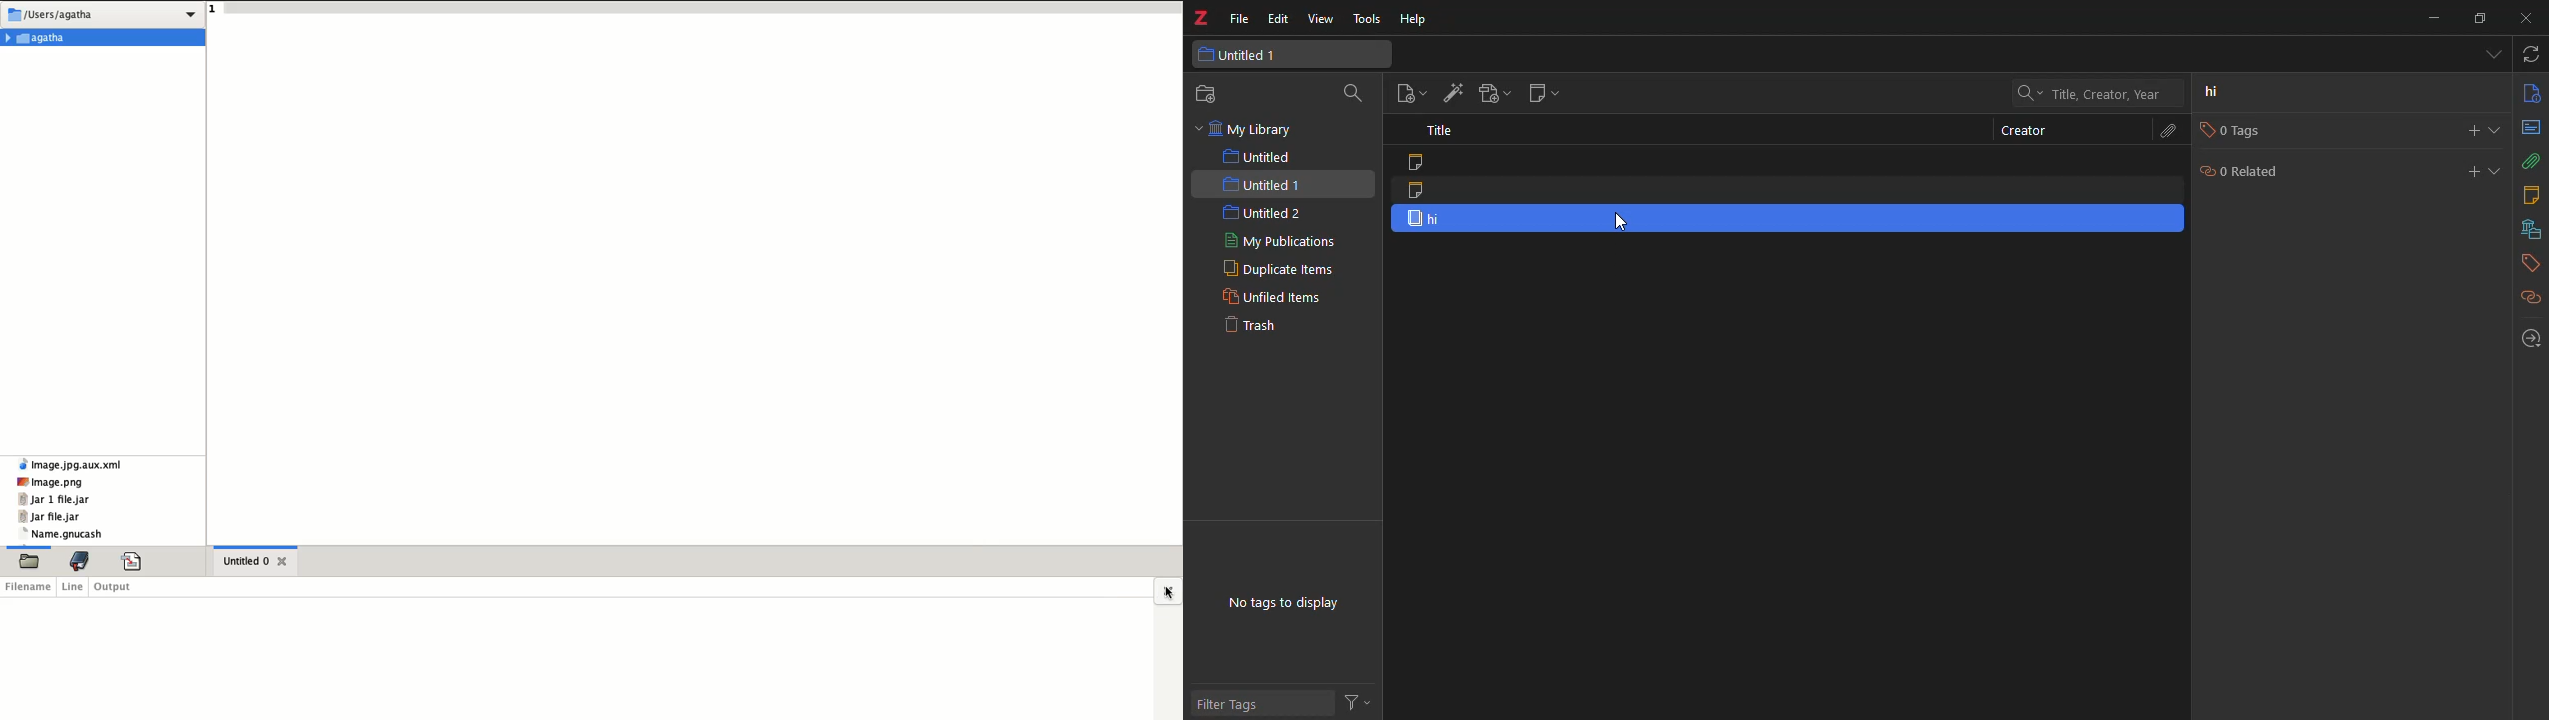  Describe the element at coordinates (1283, 602) in the screenshot. I see `no tags to display` at that location.